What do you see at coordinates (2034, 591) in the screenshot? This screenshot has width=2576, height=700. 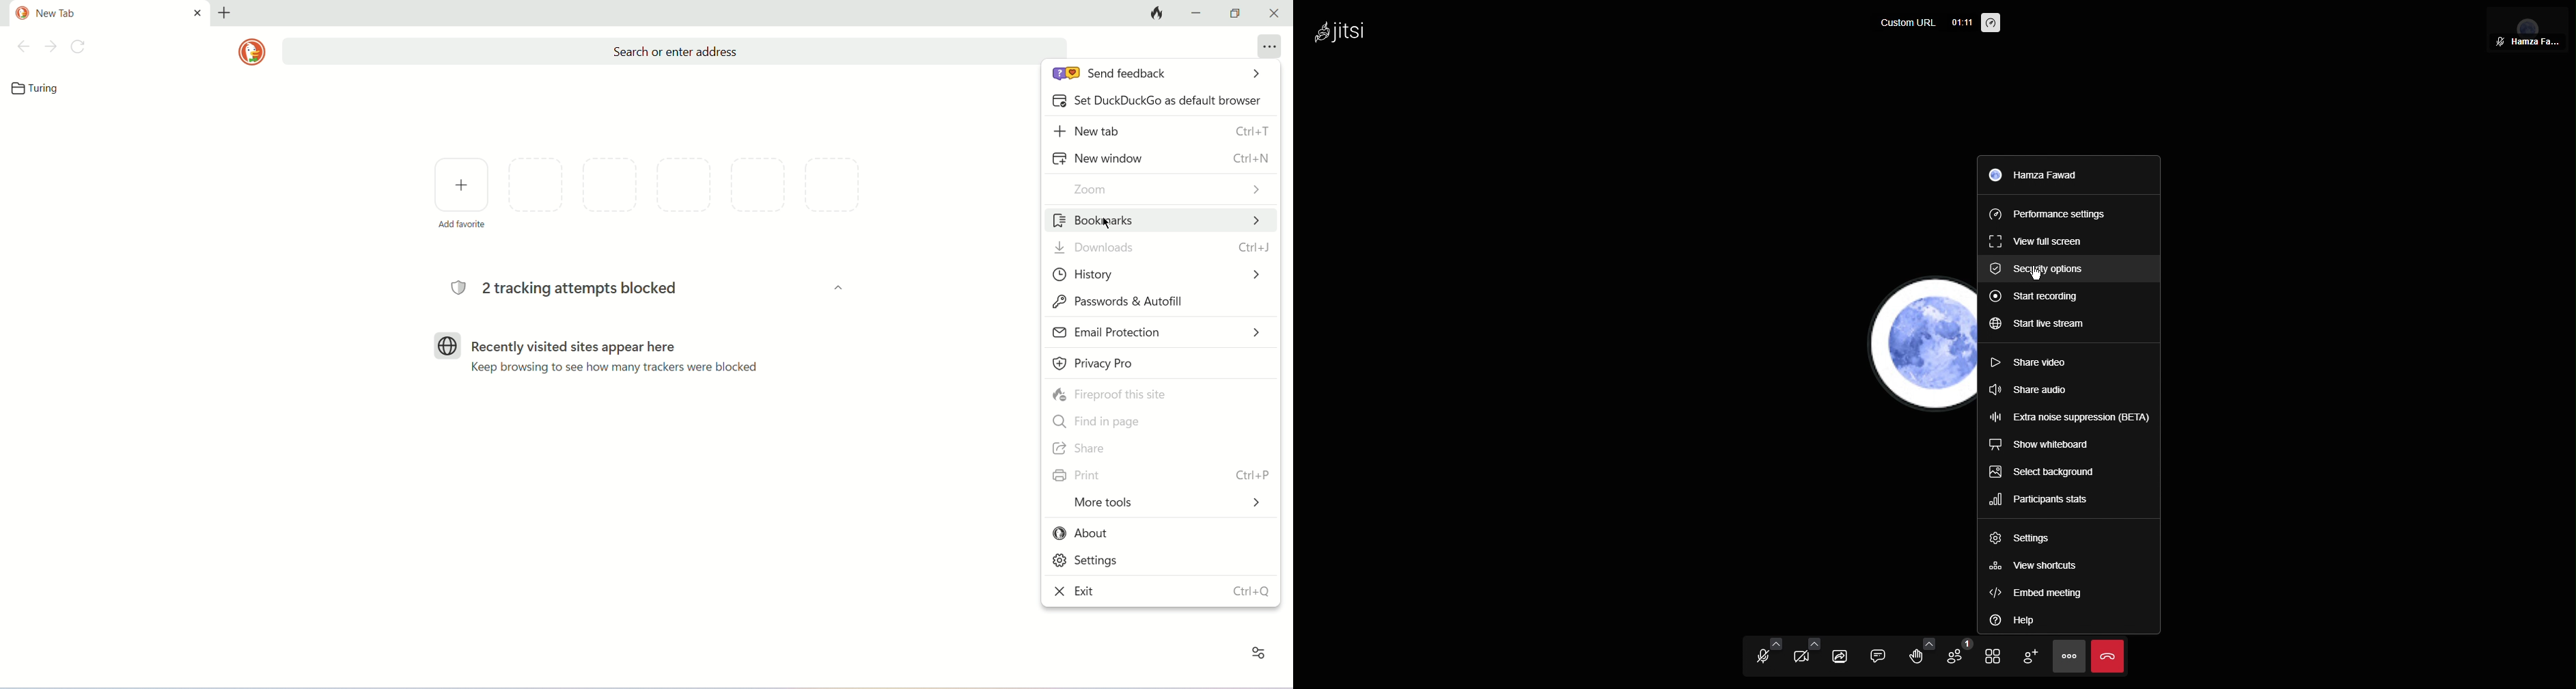 I see `Embed meeting` at bounding box center [2034, 591].